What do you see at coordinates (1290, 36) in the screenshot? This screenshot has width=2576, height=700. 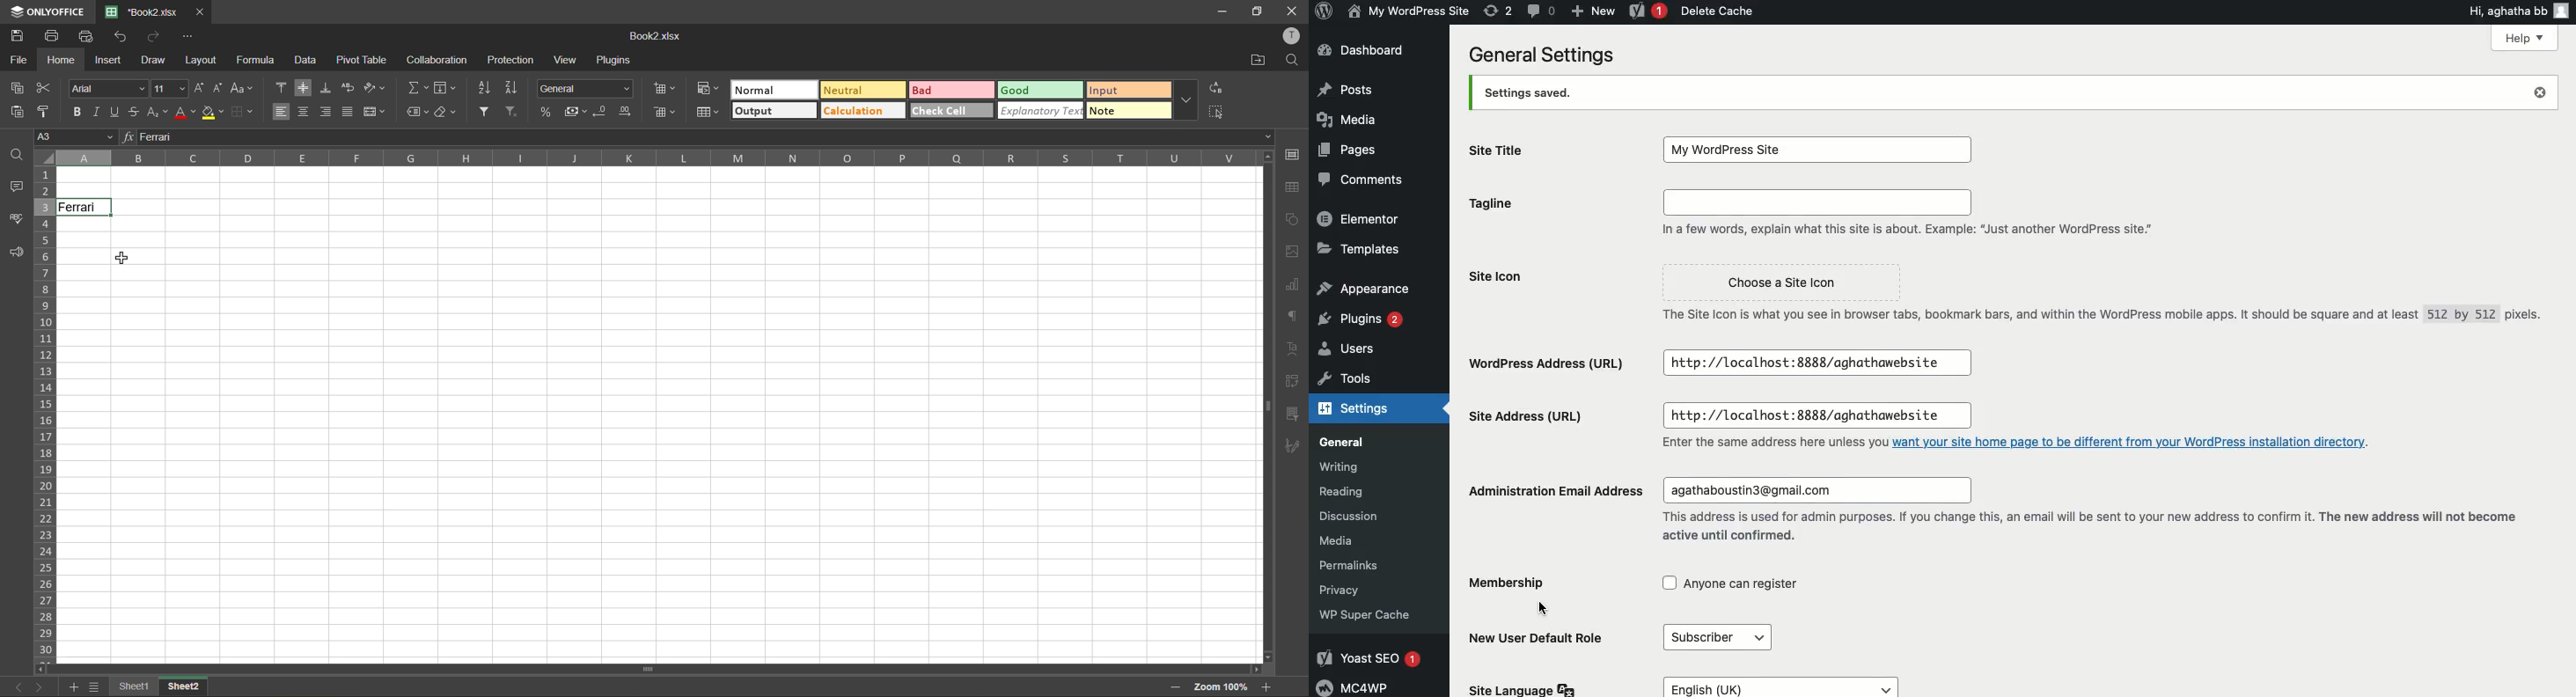 I see `profile` at bounding box center [1290, 36].